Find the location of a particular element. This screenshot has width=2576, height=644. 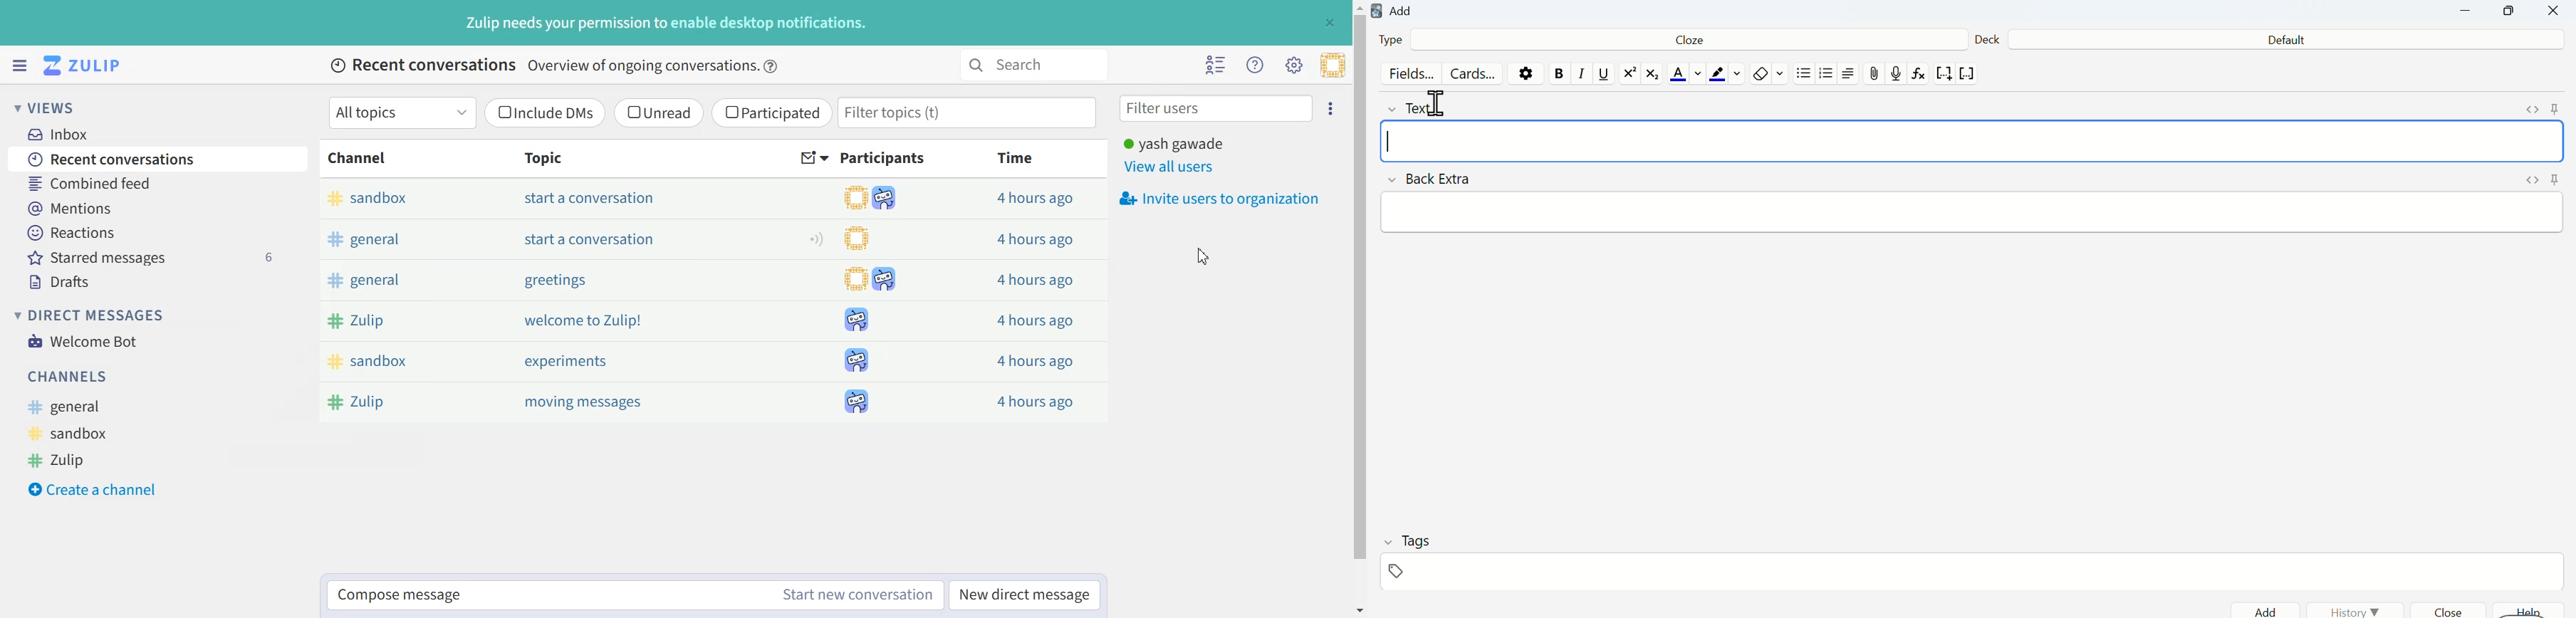

All topics is located at coordinates (402, 112).